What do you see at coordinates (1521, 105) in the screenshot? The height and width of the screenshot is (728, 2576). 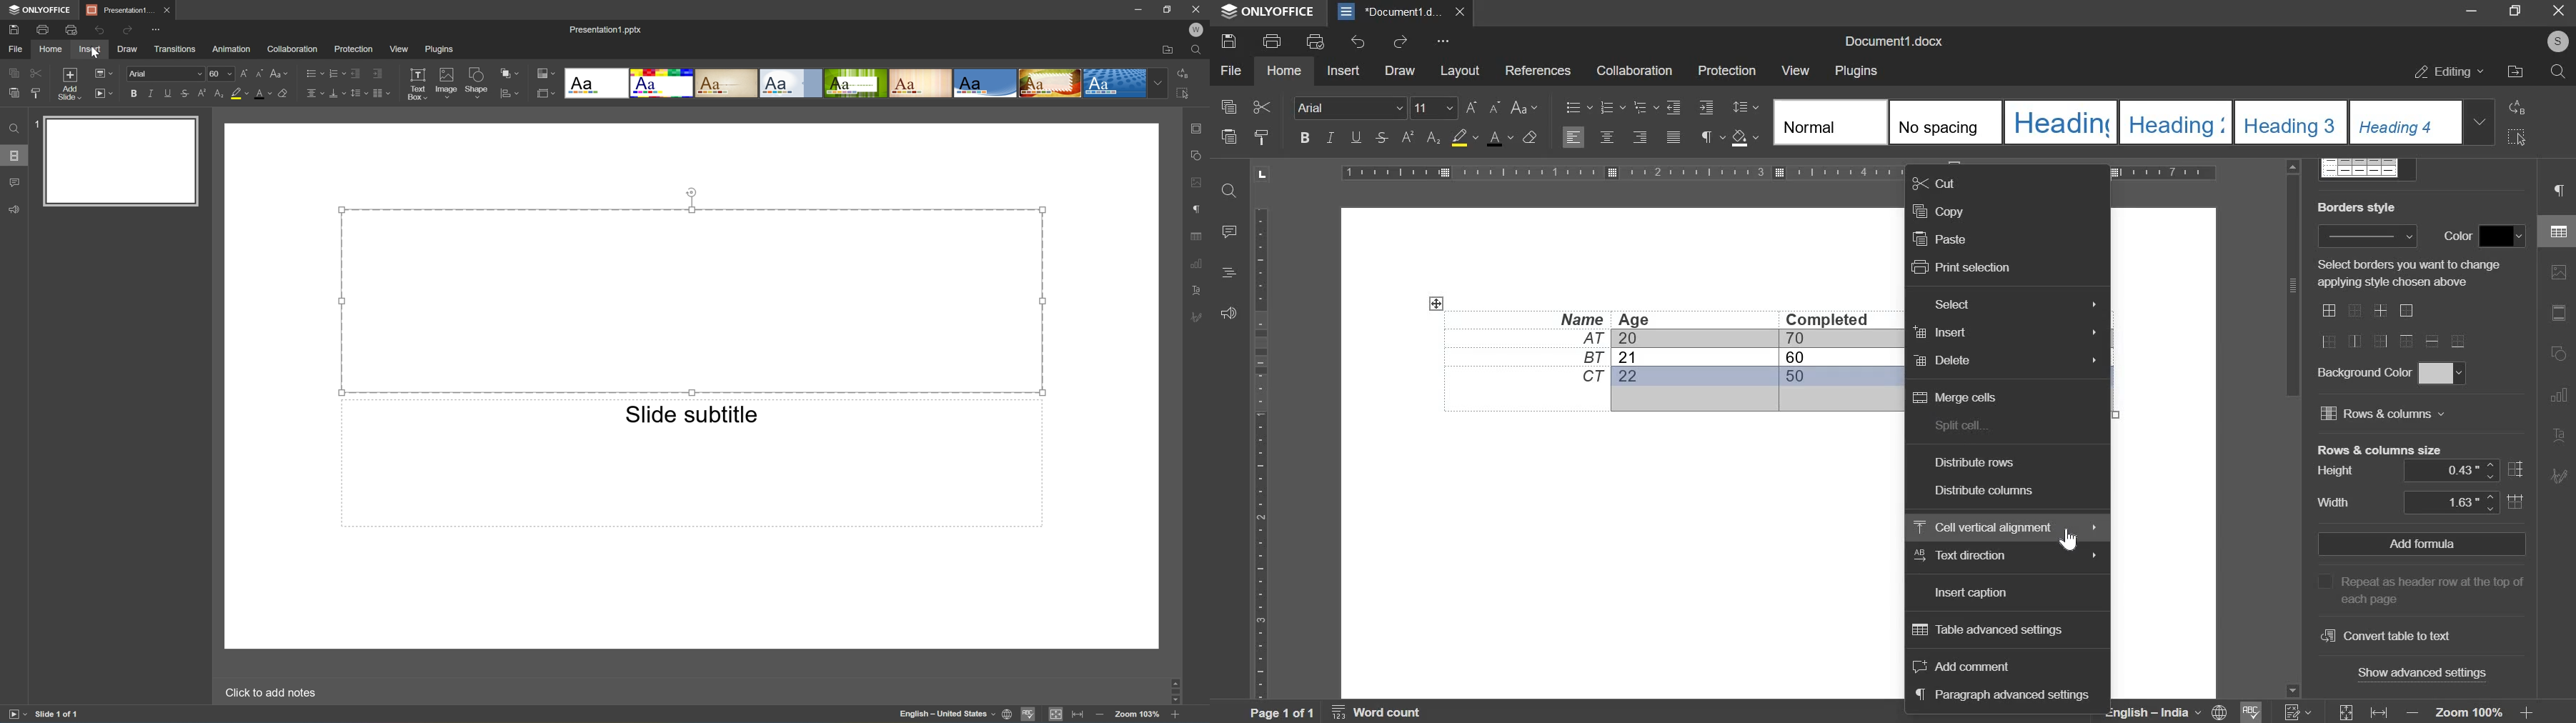 I see `change case` at bounding box center [1521, 105].